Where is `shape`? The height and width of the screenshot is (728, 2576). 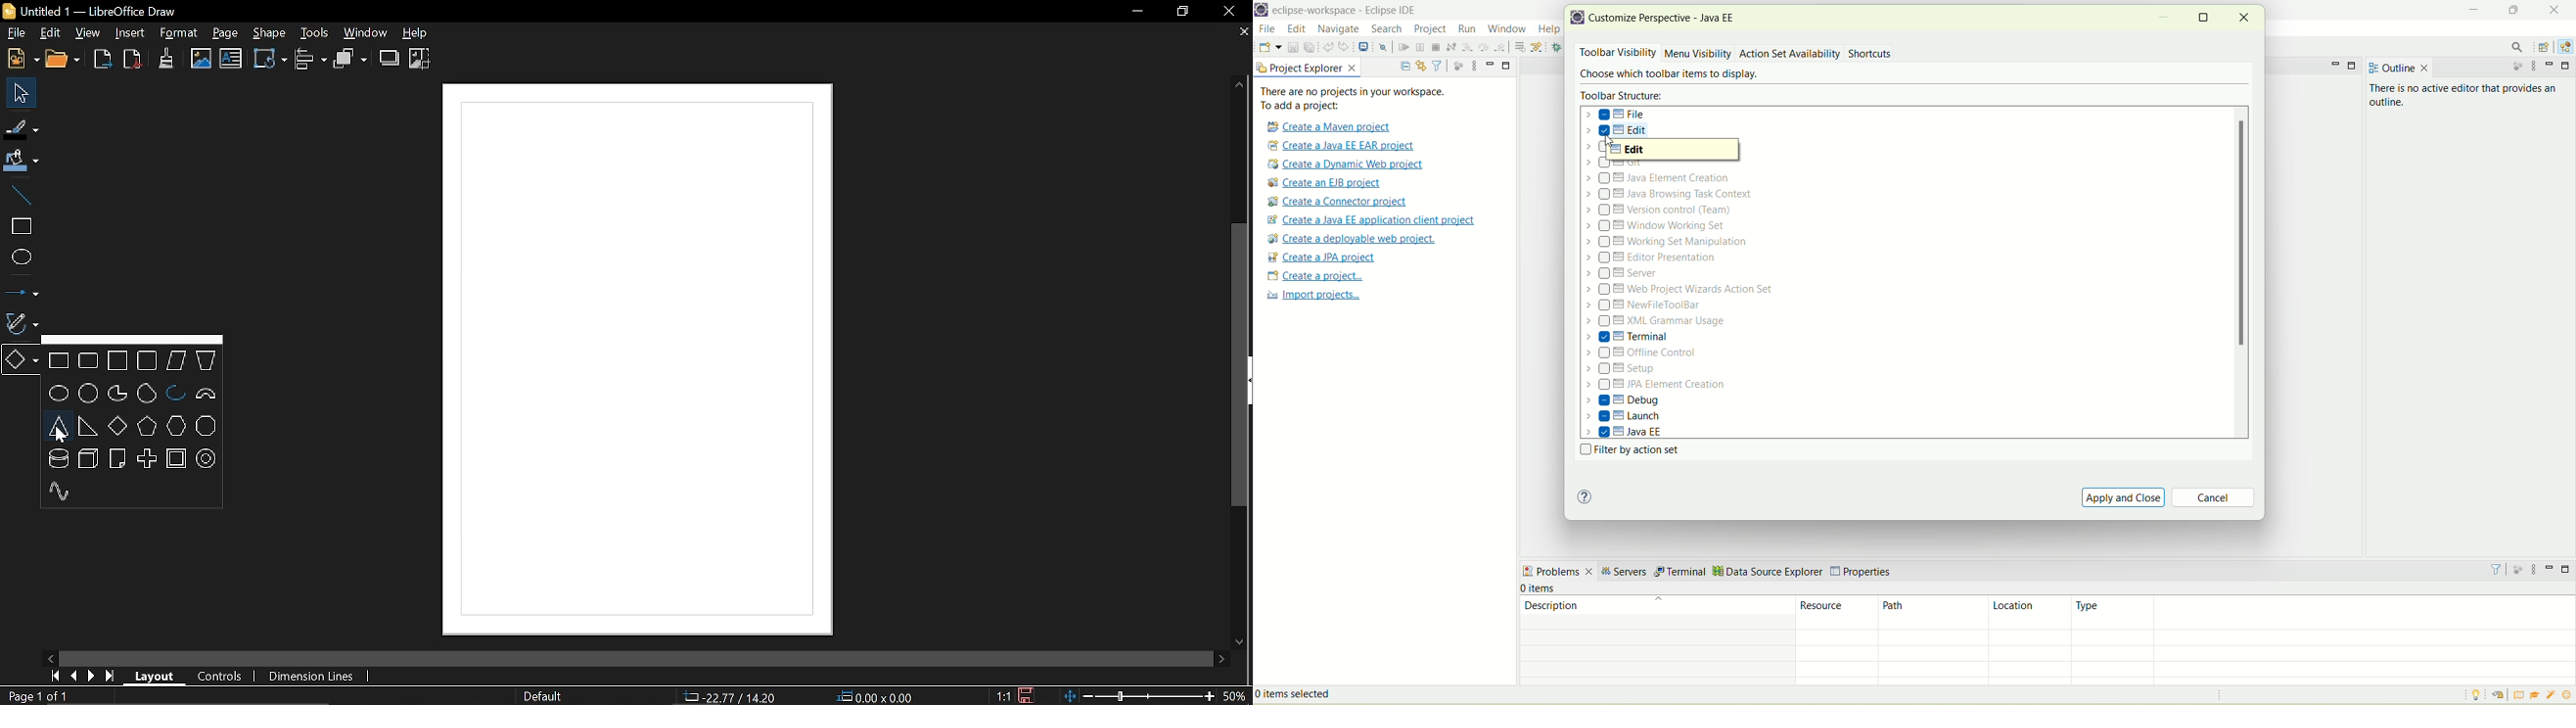
shape is located at coordinates (268, 32).